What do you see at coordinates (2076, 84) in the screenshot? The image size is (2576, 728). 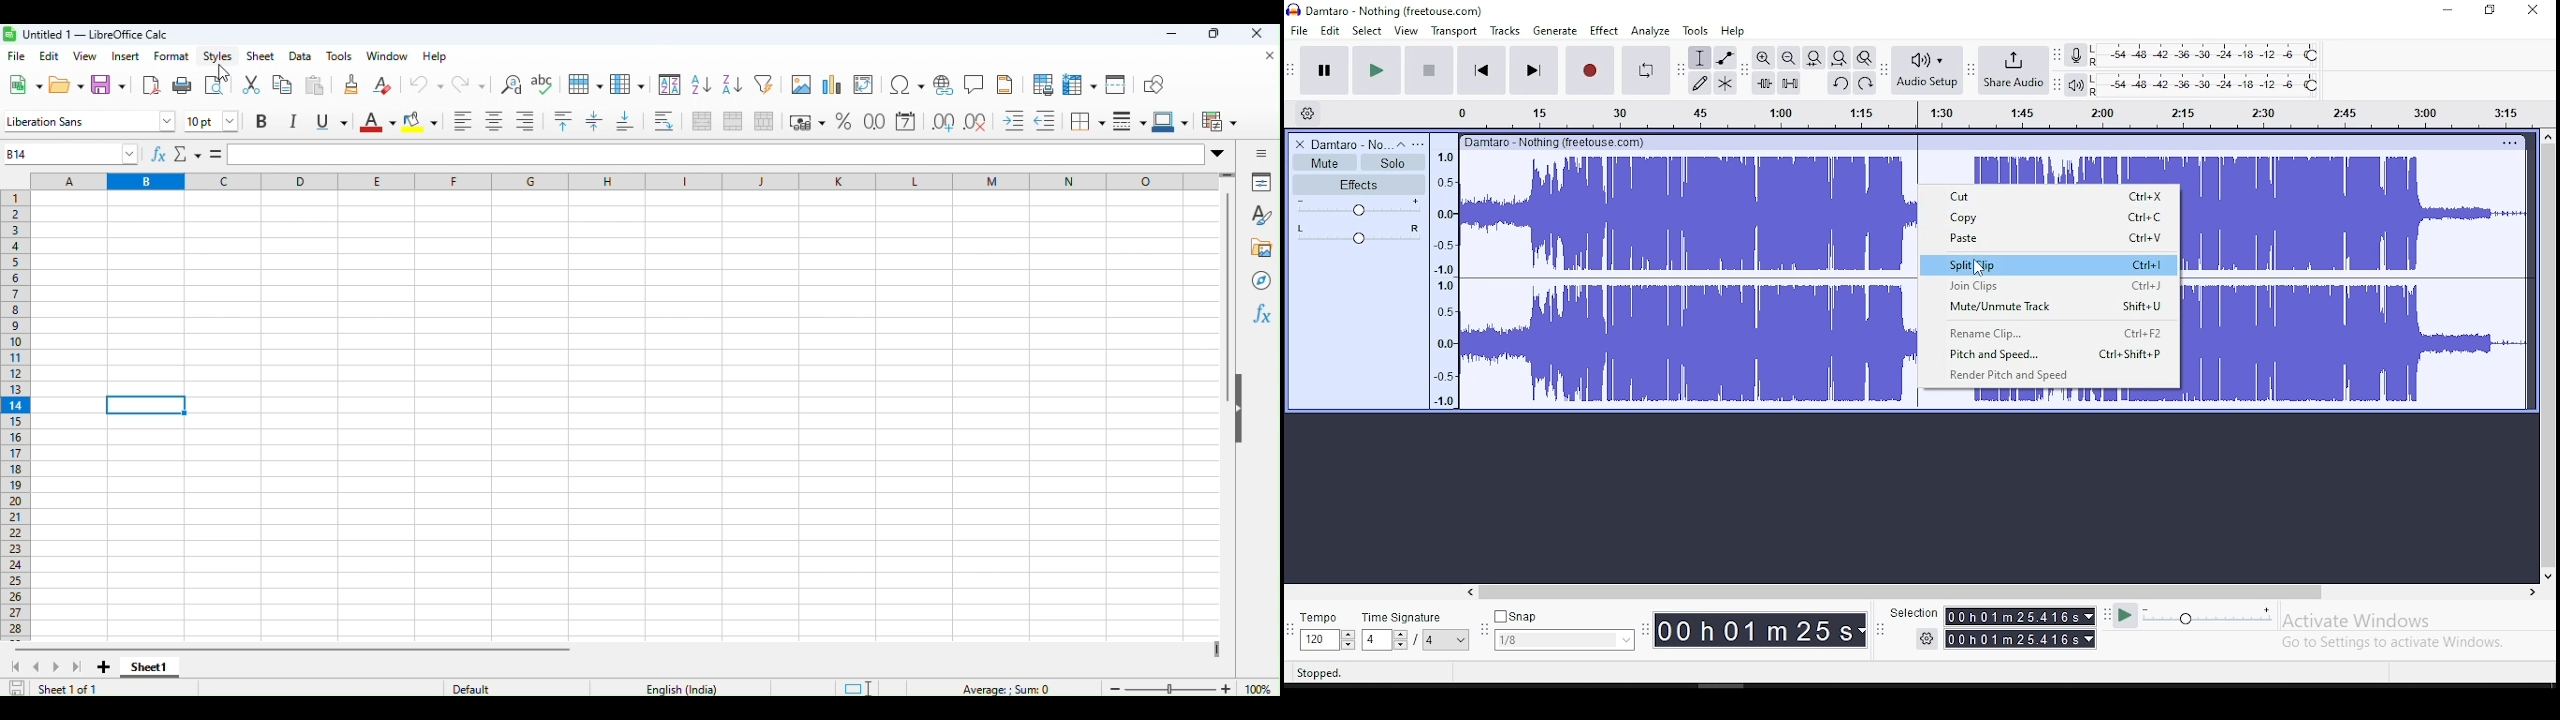 I see `playback meter` at bounding box center [2076, 84].